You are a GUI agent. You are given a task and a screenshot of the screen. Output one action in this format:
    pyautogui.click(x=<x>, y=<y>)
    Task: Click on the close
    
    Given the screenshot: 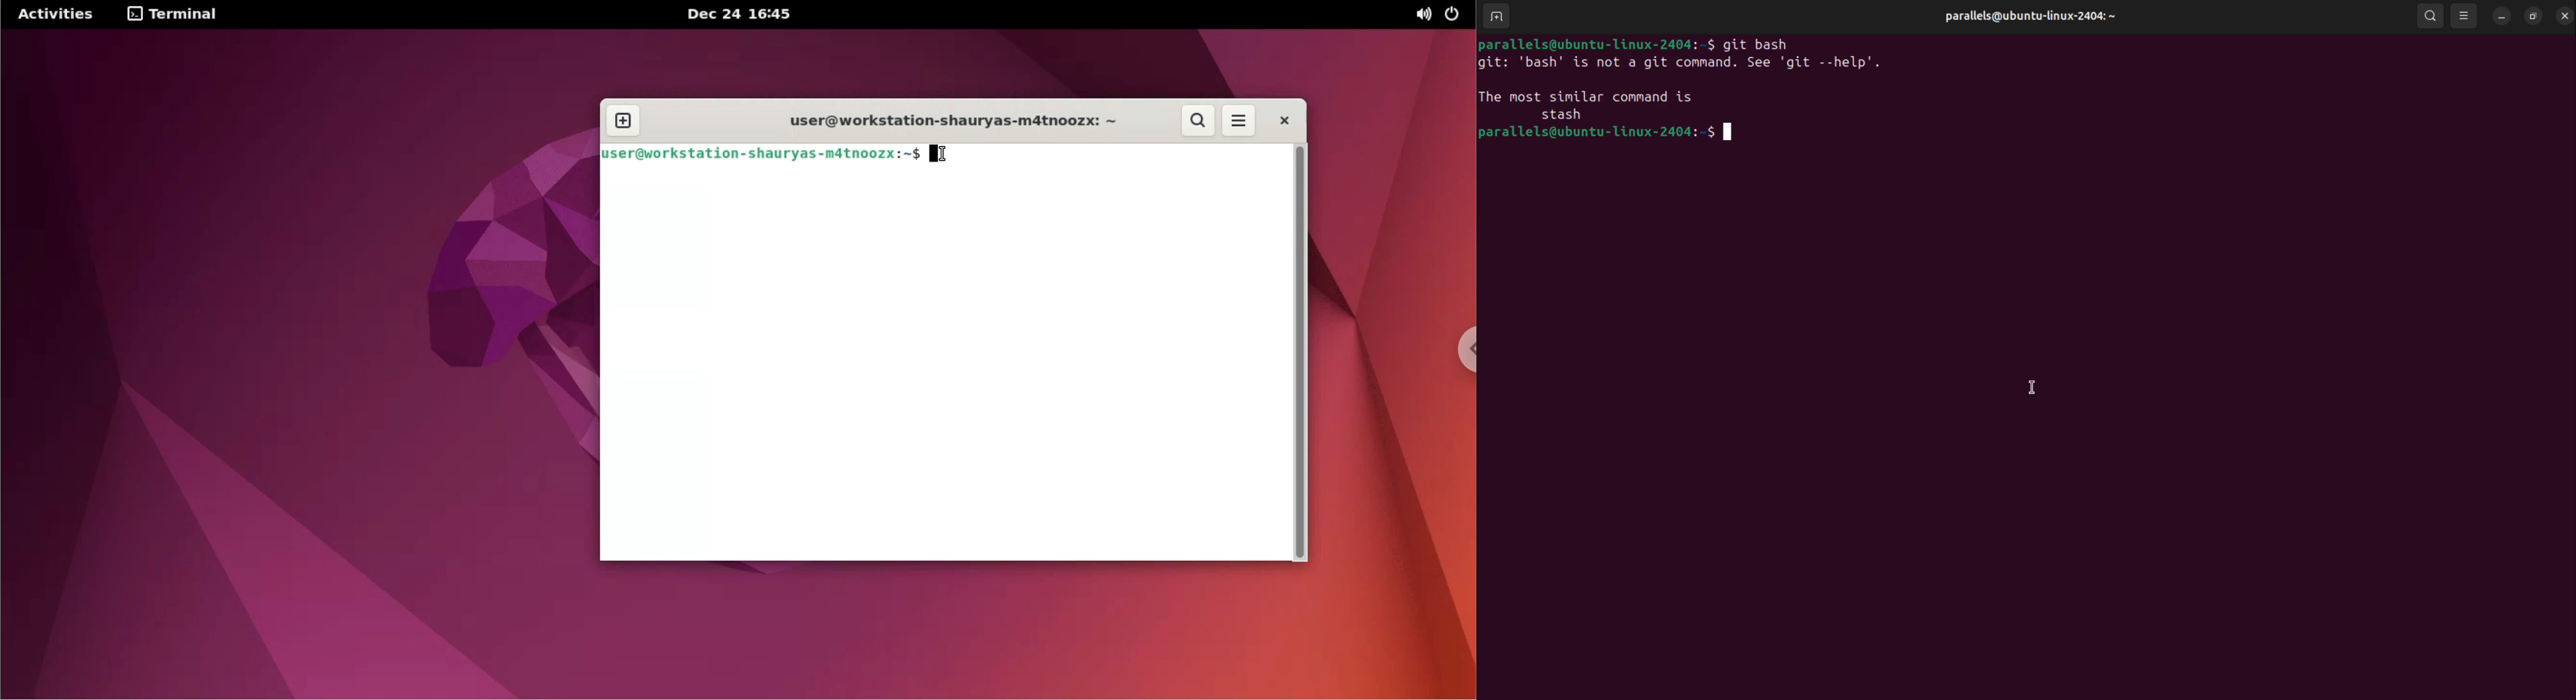 What is the action you would take?
    pyautogui.click(x=2566, y=16)
    